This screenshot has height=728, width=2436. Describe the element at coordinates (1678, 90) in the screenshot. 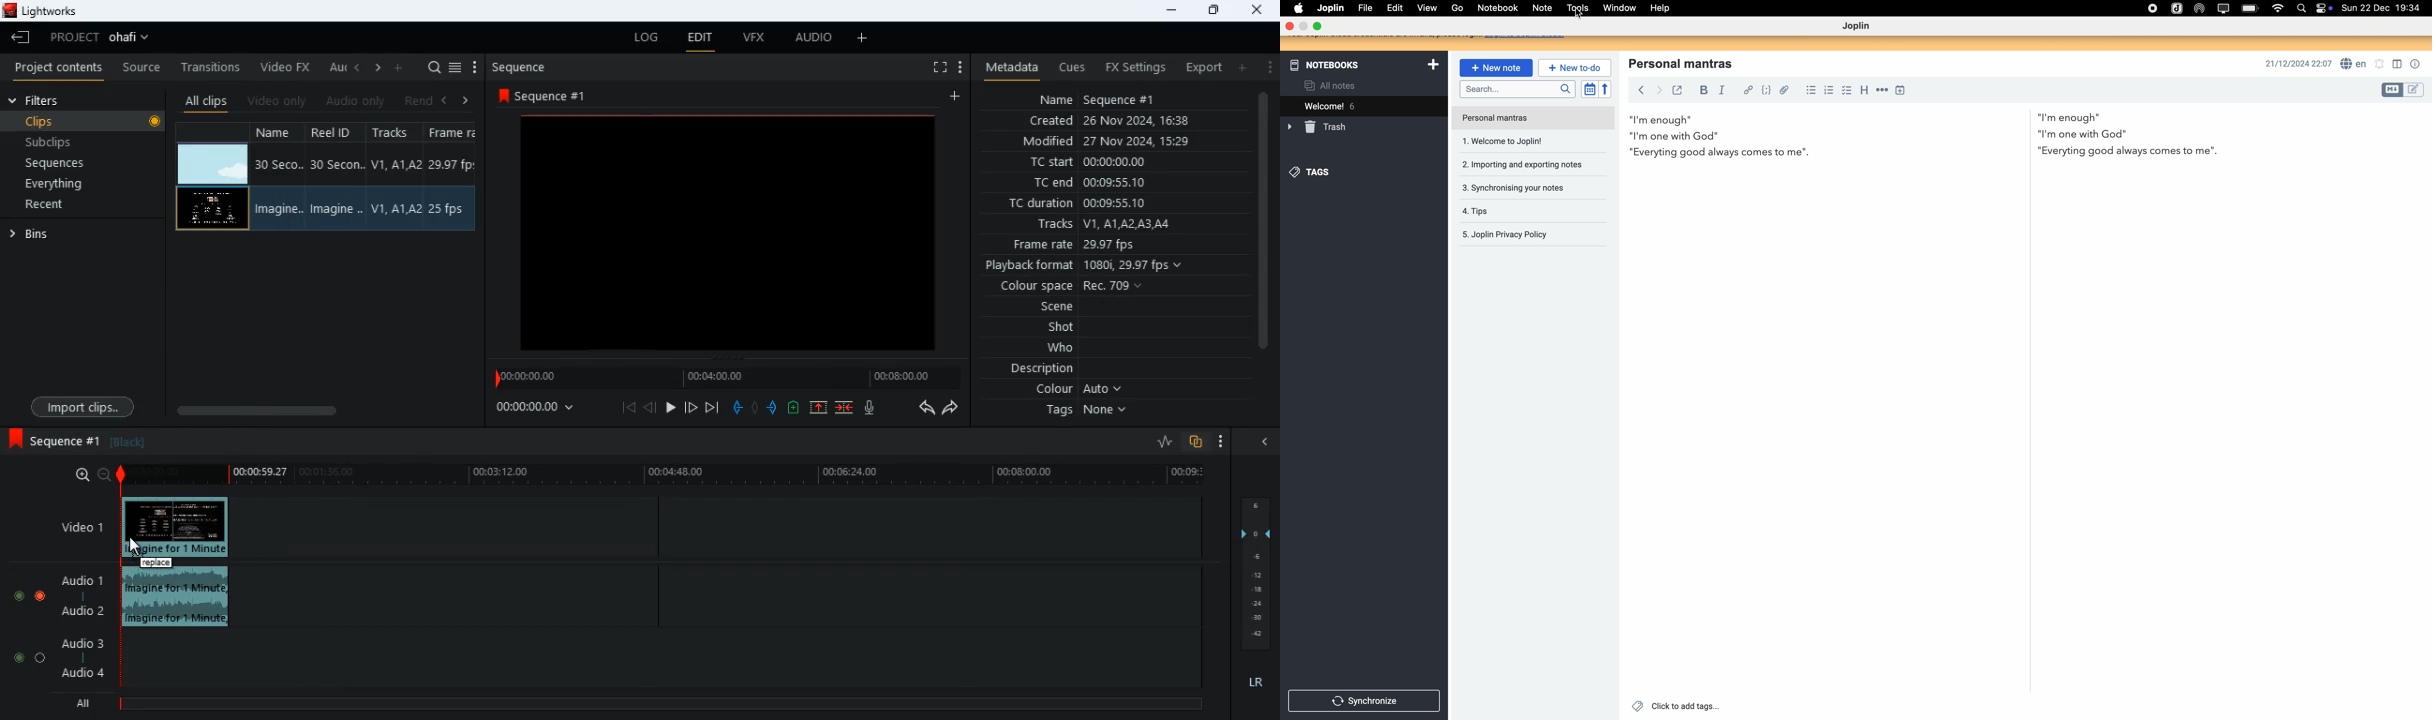

I see `toggle external editing` at that location.